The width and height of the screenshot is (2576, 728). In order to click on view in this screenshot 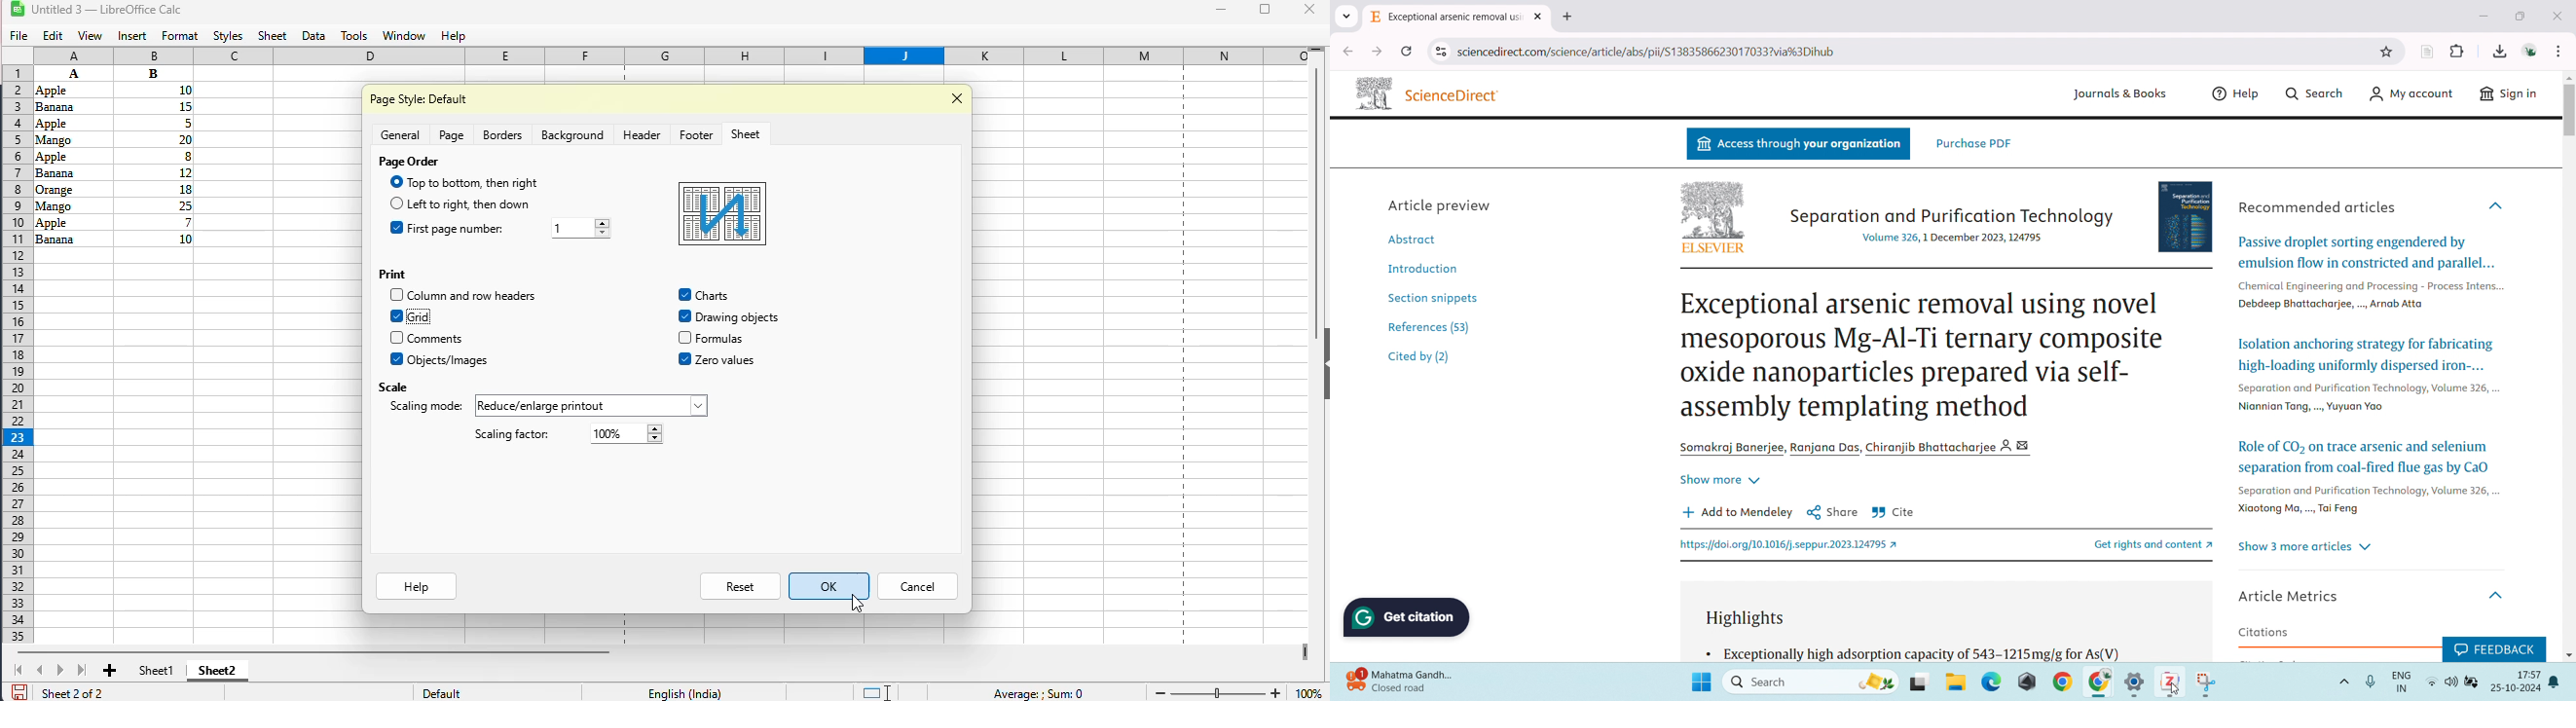, I will do `click(90, 36)`.